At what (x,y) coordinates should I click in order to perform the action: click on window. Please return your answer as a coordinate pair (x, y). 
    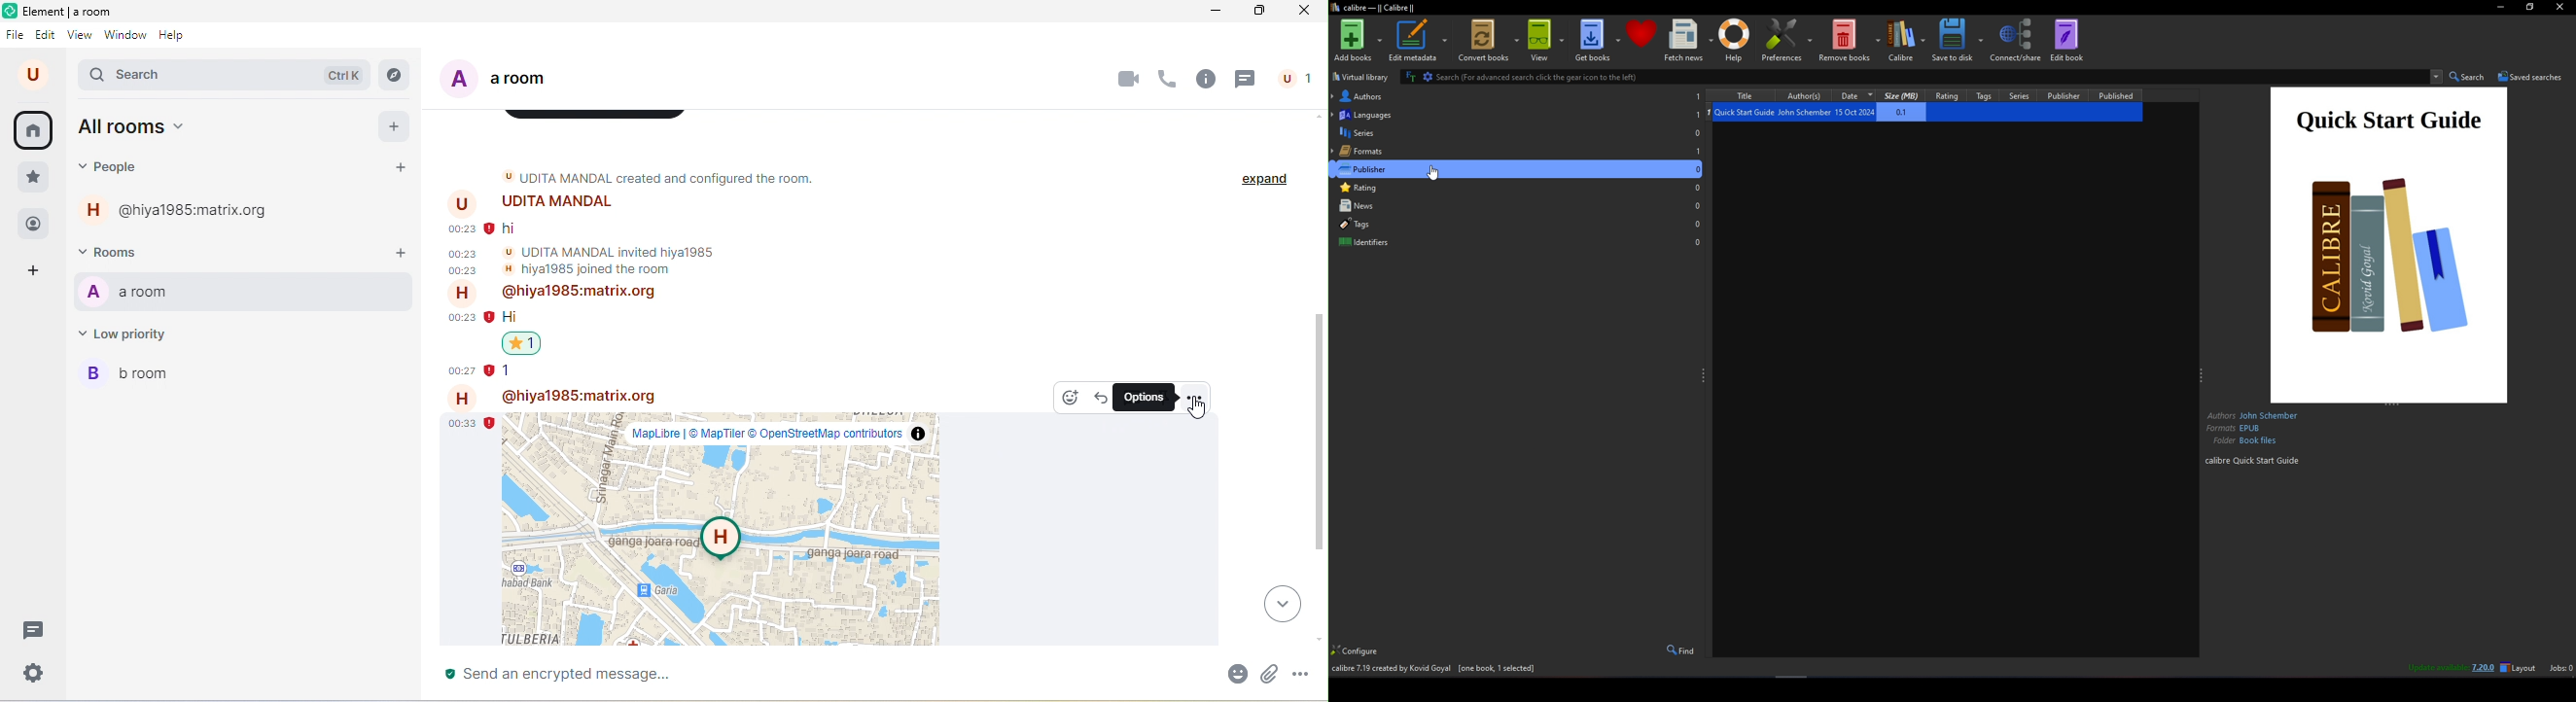
    Looking at the image, I should click on (125, 36).